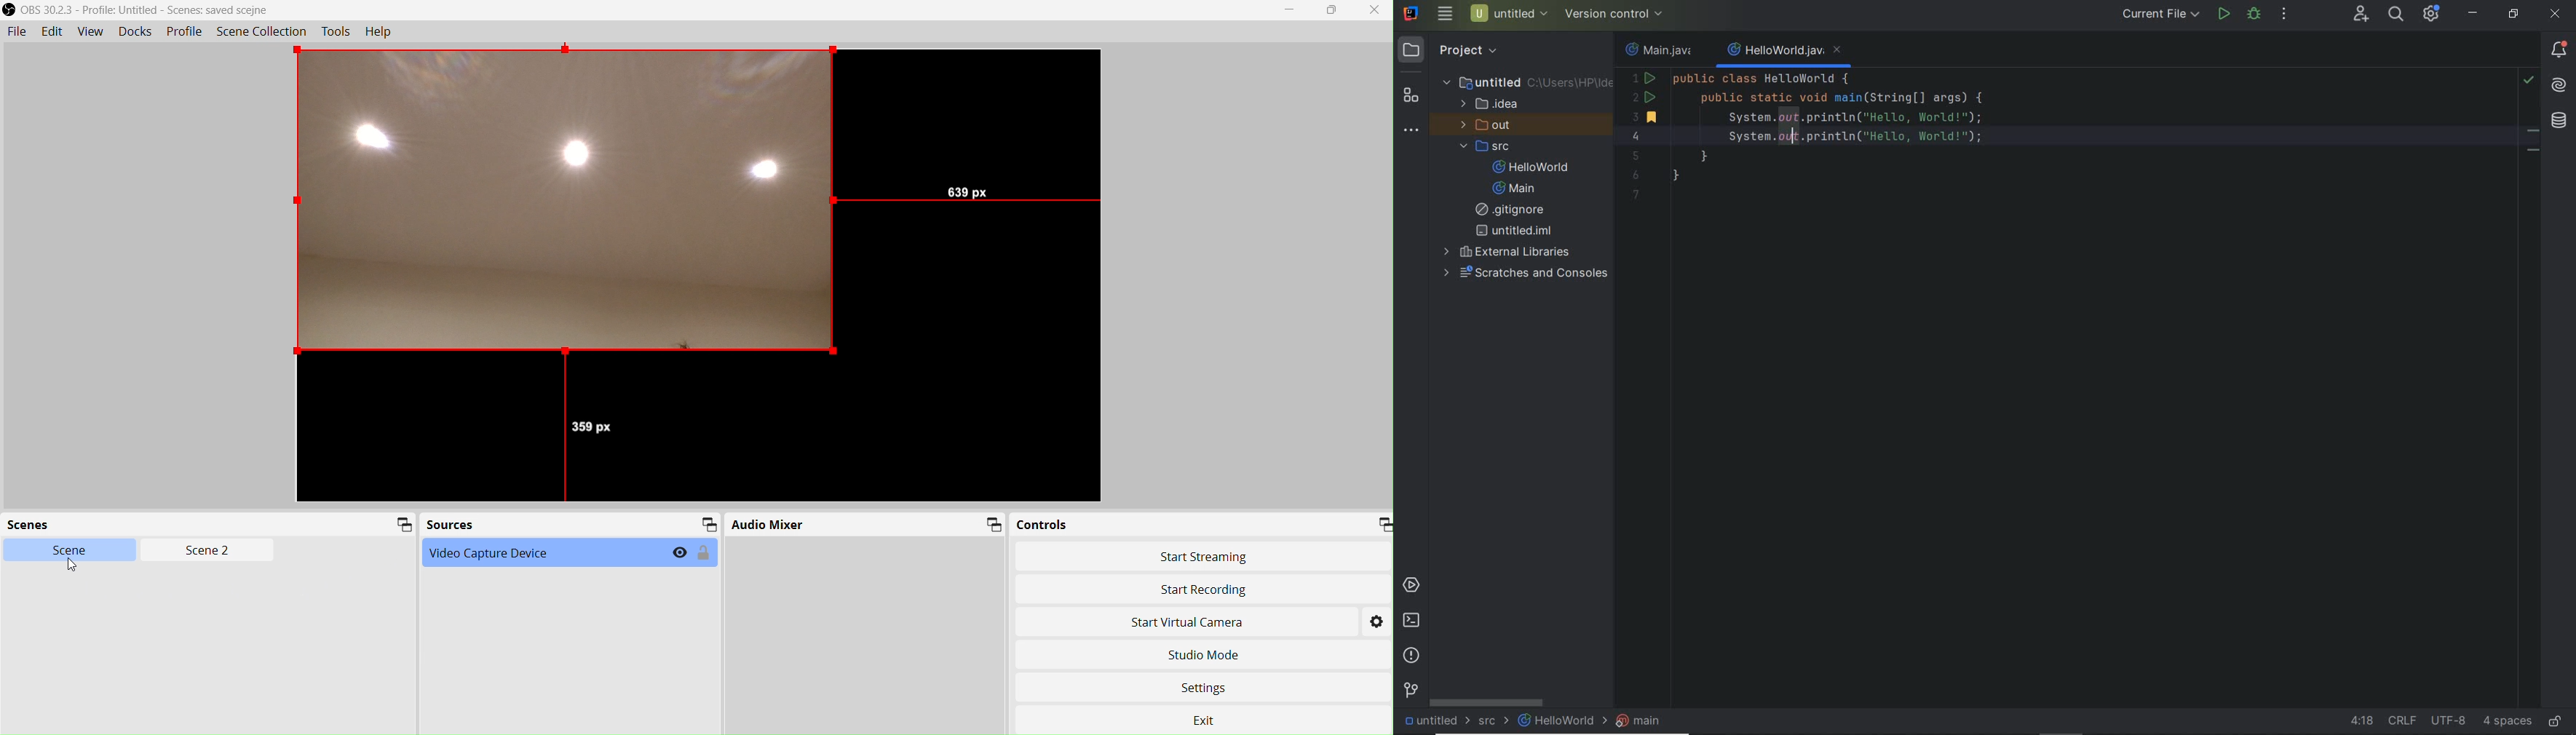  What do you see at coordinates (2556, 14) in the screenshot?
I see `close` at bounding box center [2556, 14].